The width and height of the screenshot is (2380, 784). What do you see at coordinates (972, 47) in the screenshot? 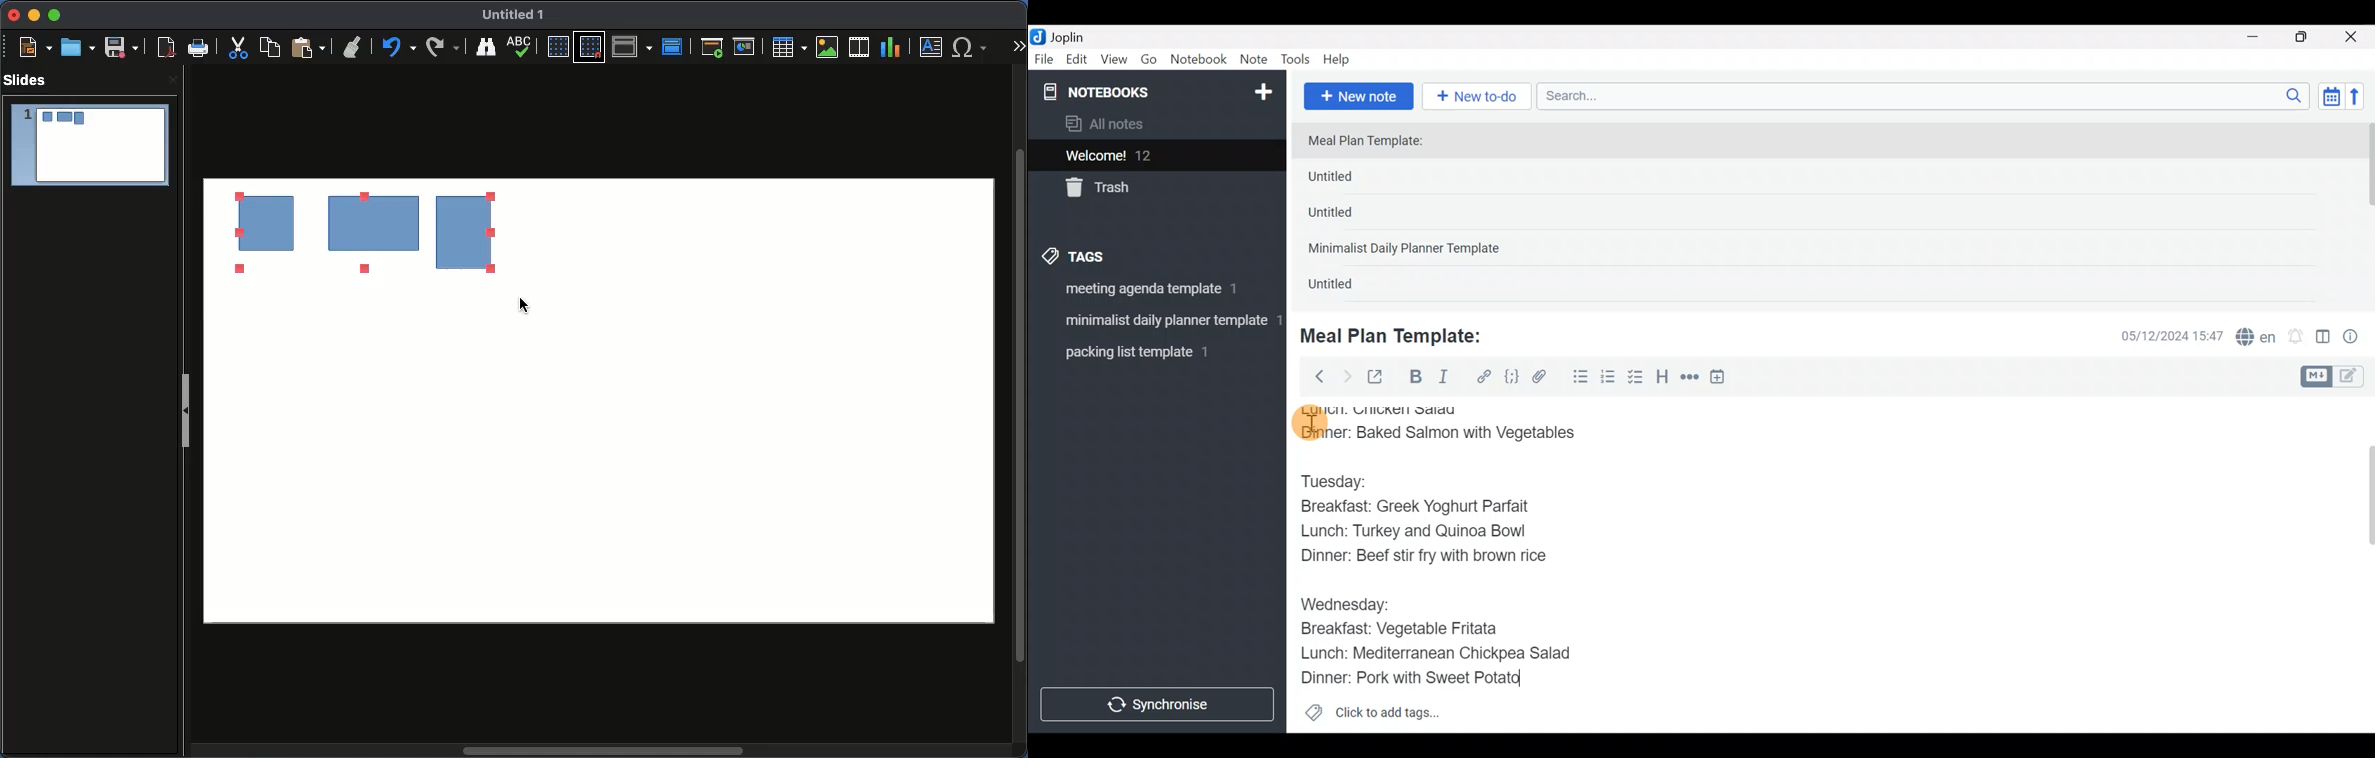
I see `Characters` at bounding box center [972, 47].